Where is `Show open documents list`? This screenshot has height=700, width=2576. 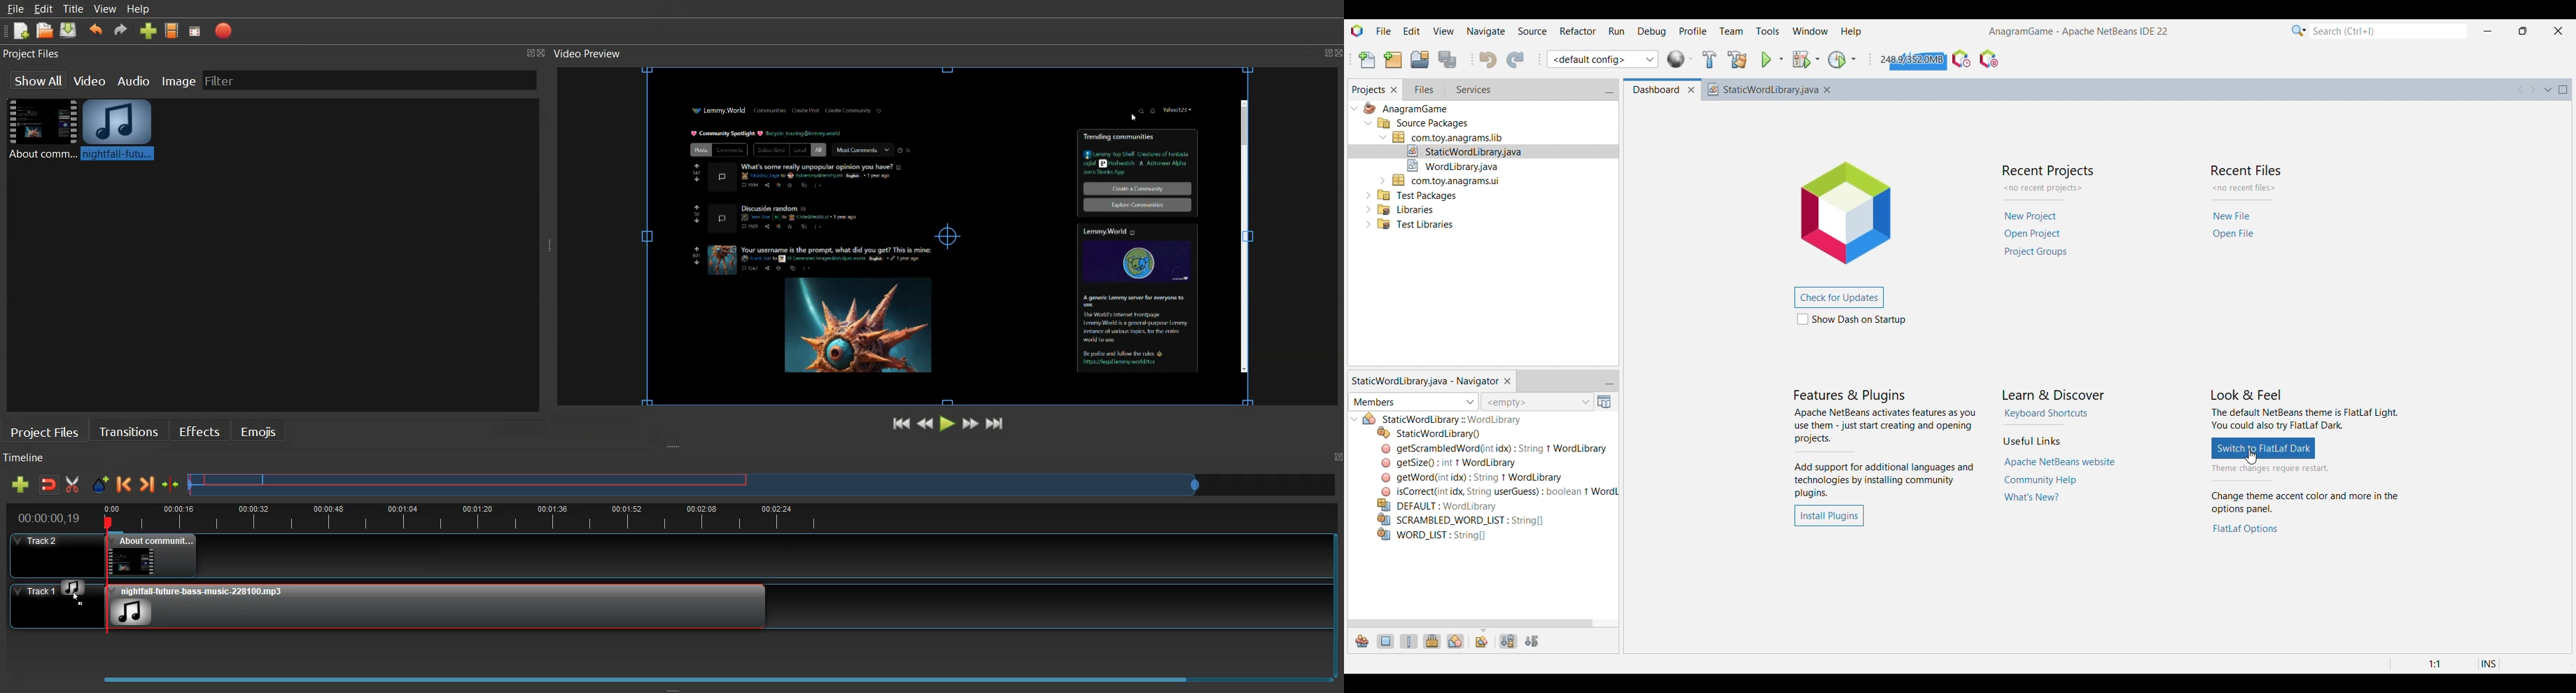 Show open documents list is located at coordinates (2548, 90).